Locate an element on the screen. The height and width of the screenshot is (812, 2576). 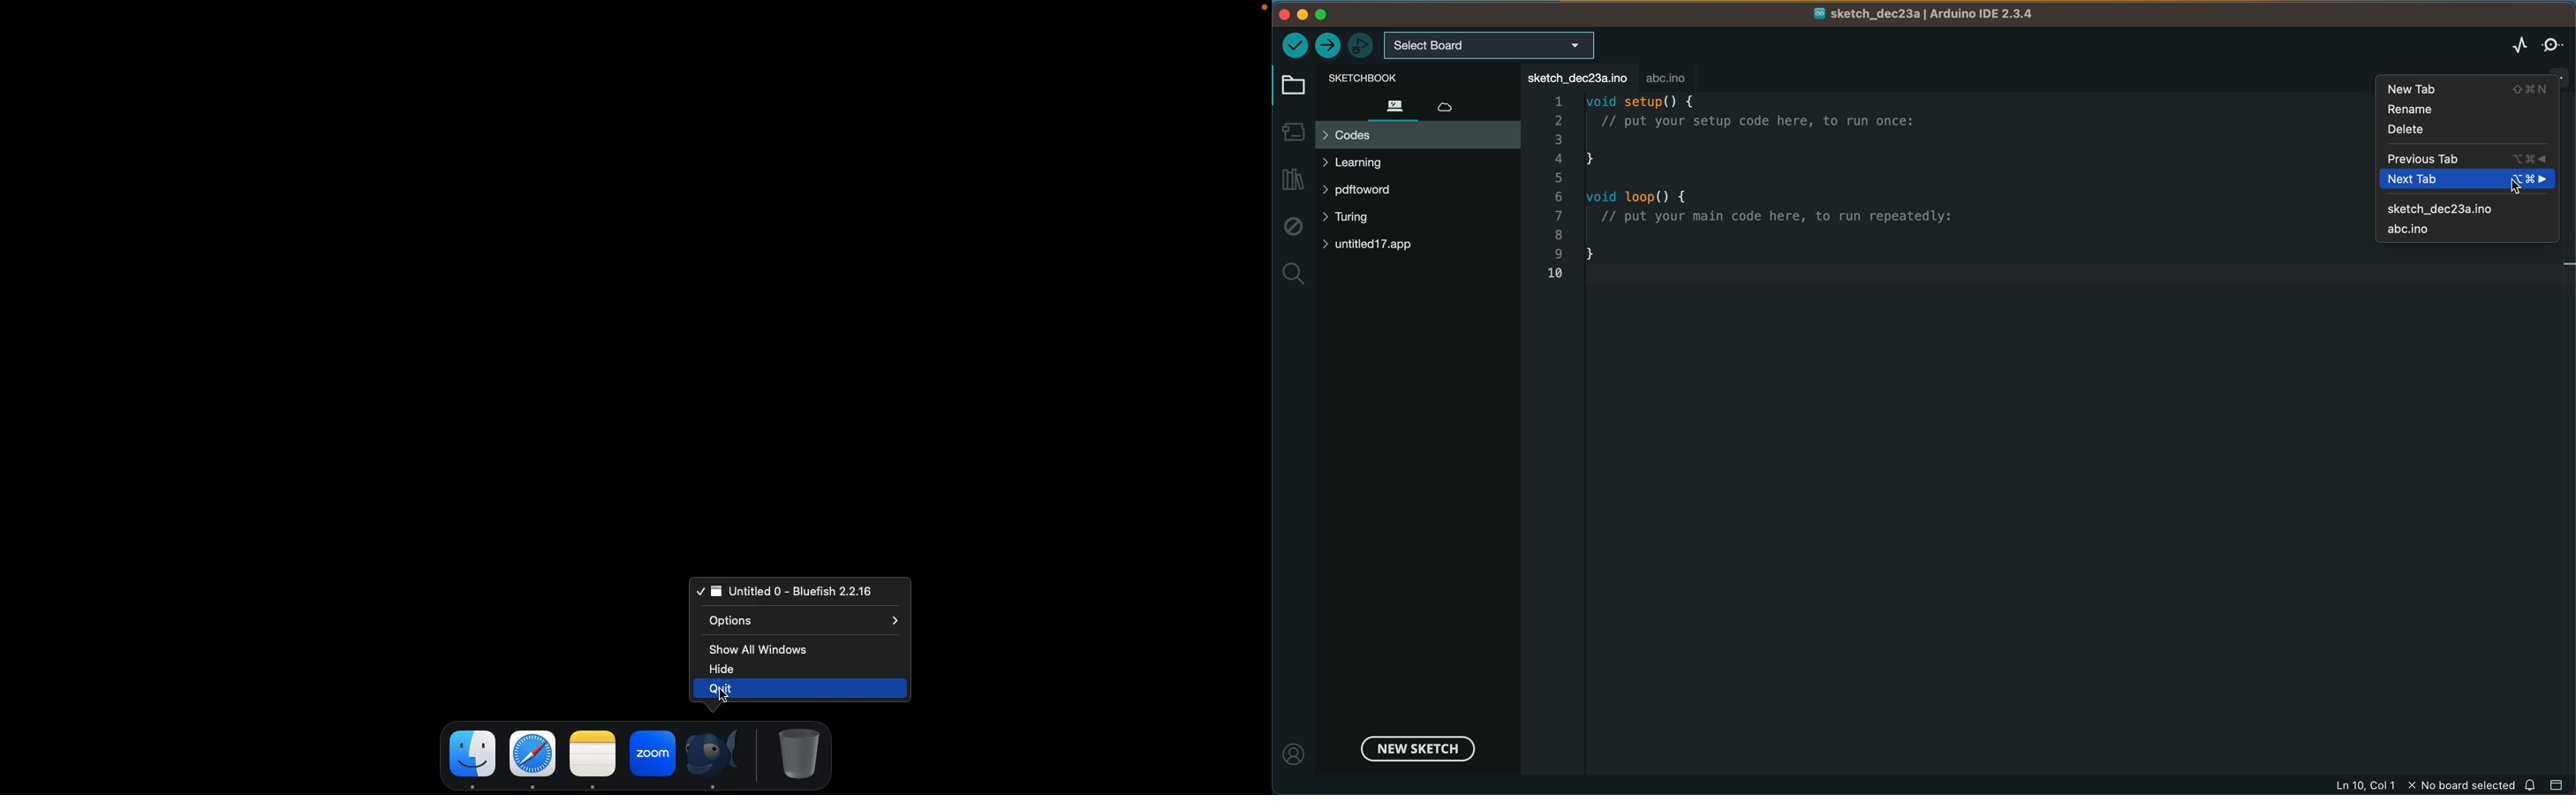
Bluefish is located at coordinates (719, 756).